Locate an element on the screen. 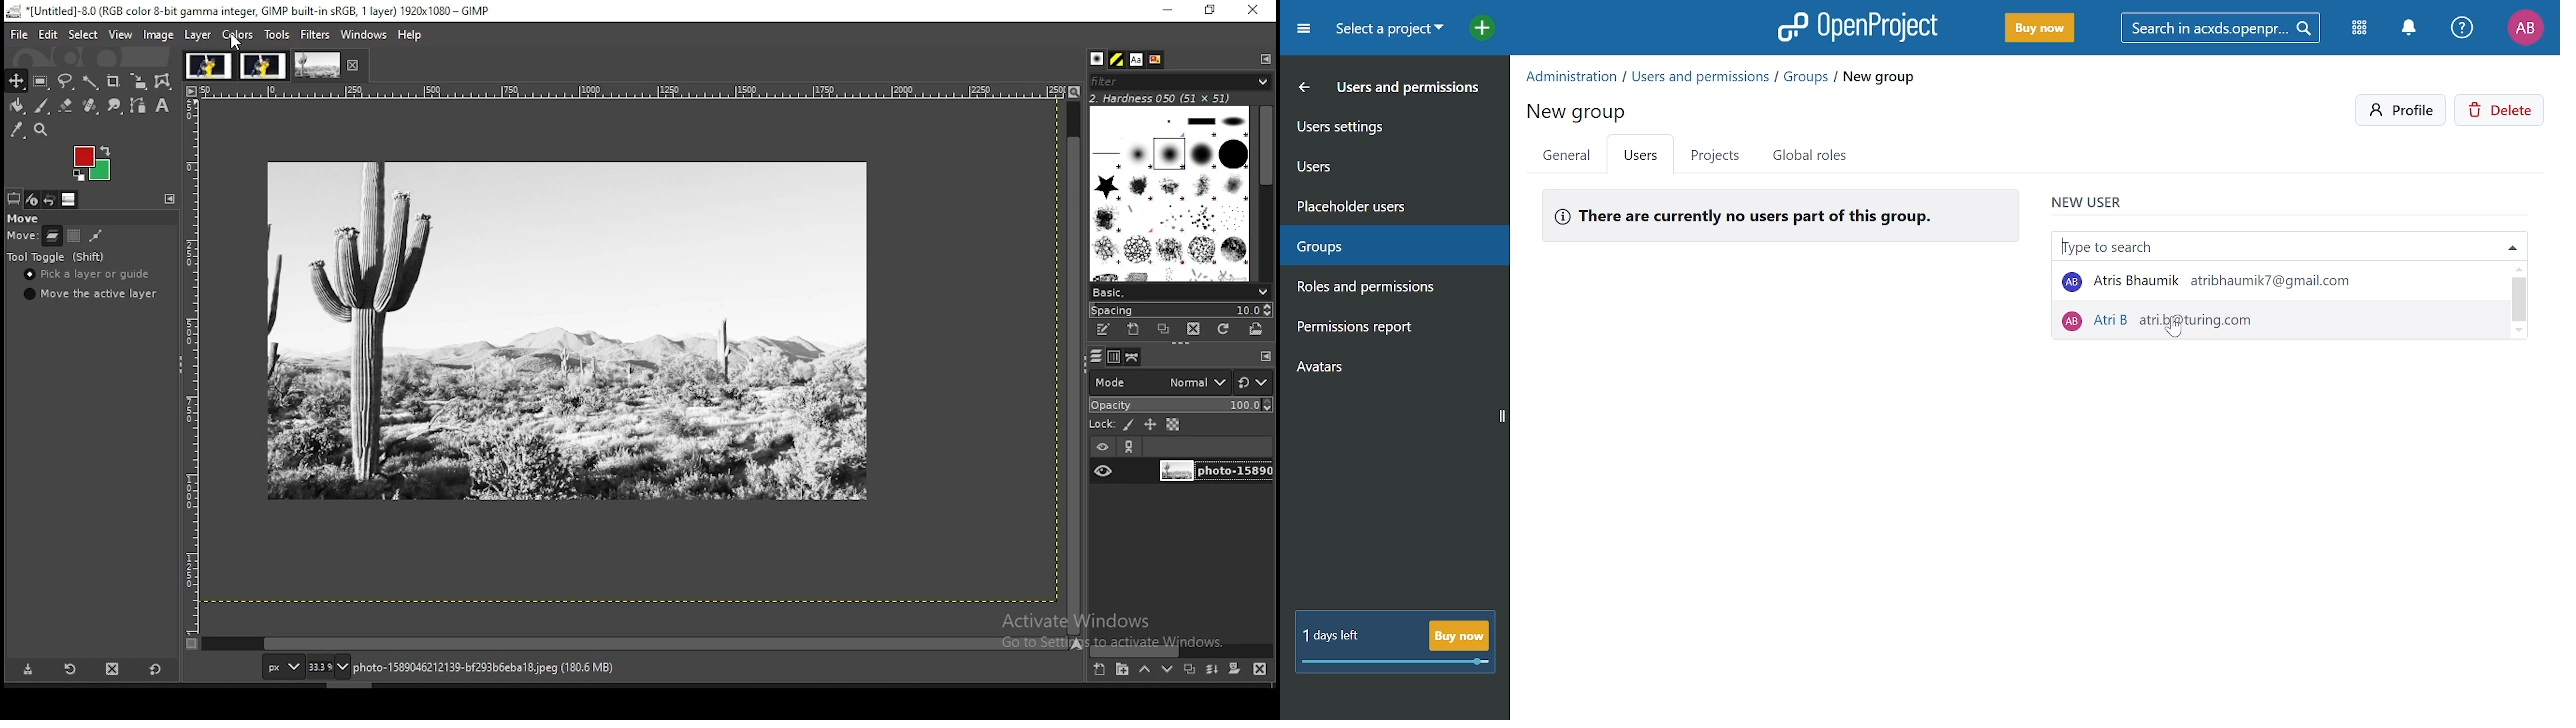 The height and width of the screenshot is (728, 2576). Buy now is located at coordinates (2038, 29).